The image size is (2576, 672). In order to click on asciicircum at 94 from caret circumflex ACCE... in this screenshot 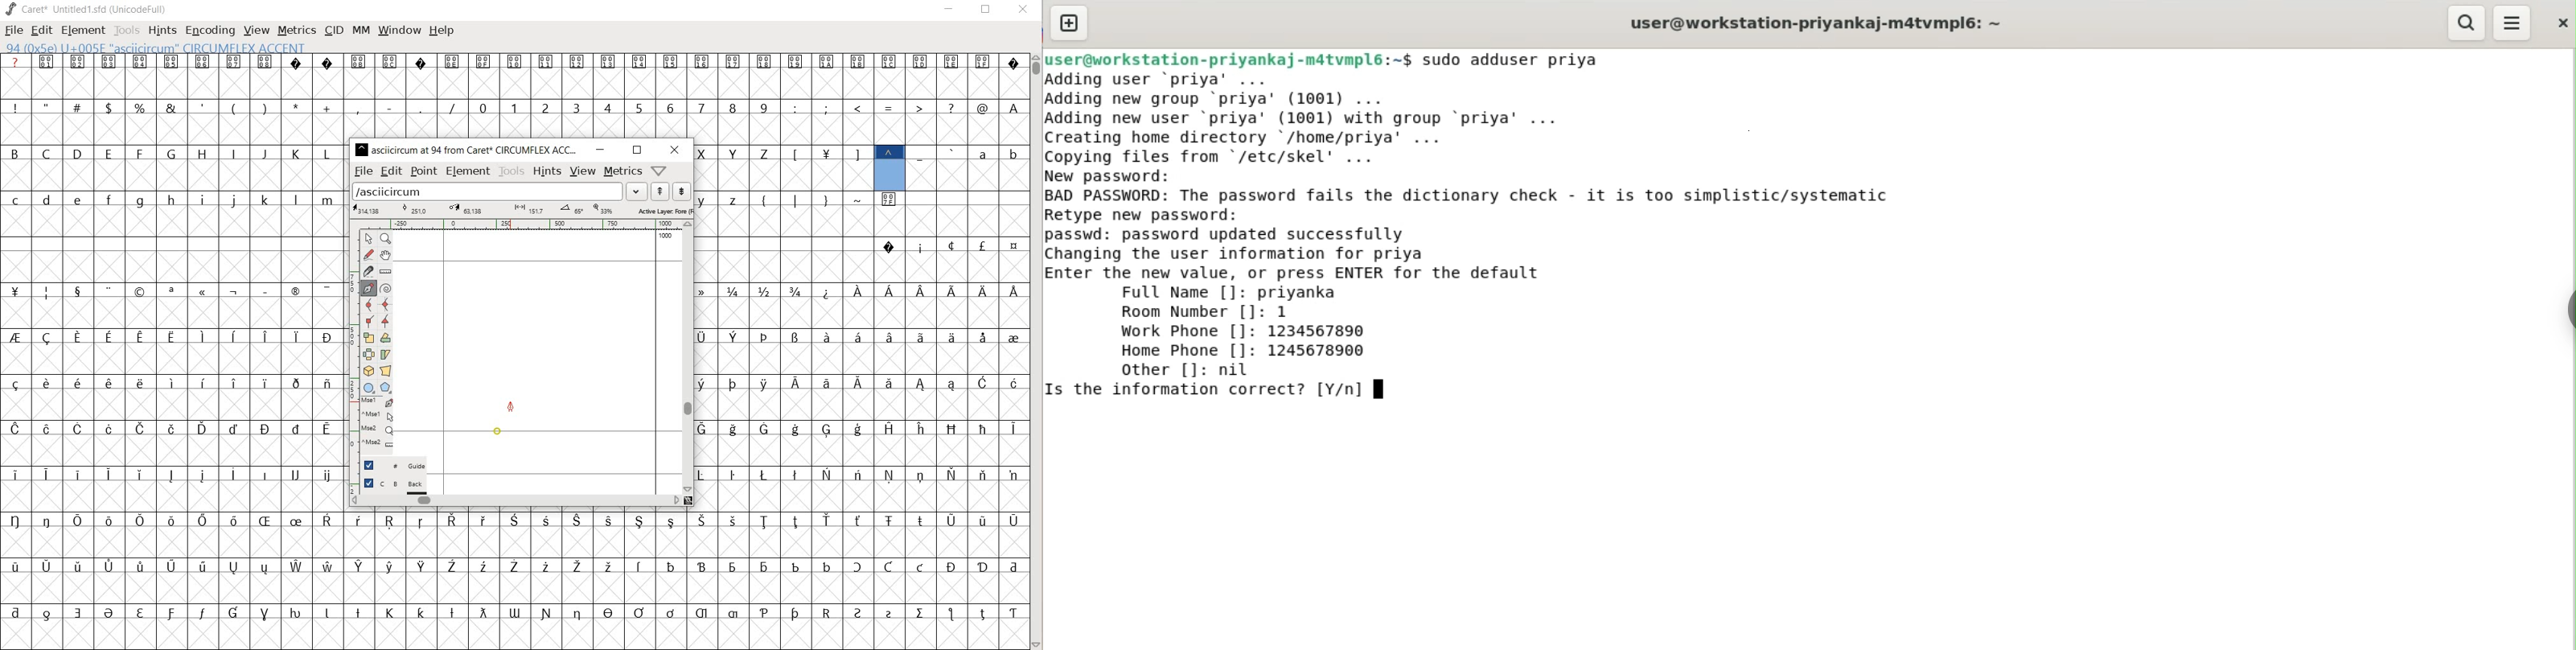, I will do `click(468, 148)`.